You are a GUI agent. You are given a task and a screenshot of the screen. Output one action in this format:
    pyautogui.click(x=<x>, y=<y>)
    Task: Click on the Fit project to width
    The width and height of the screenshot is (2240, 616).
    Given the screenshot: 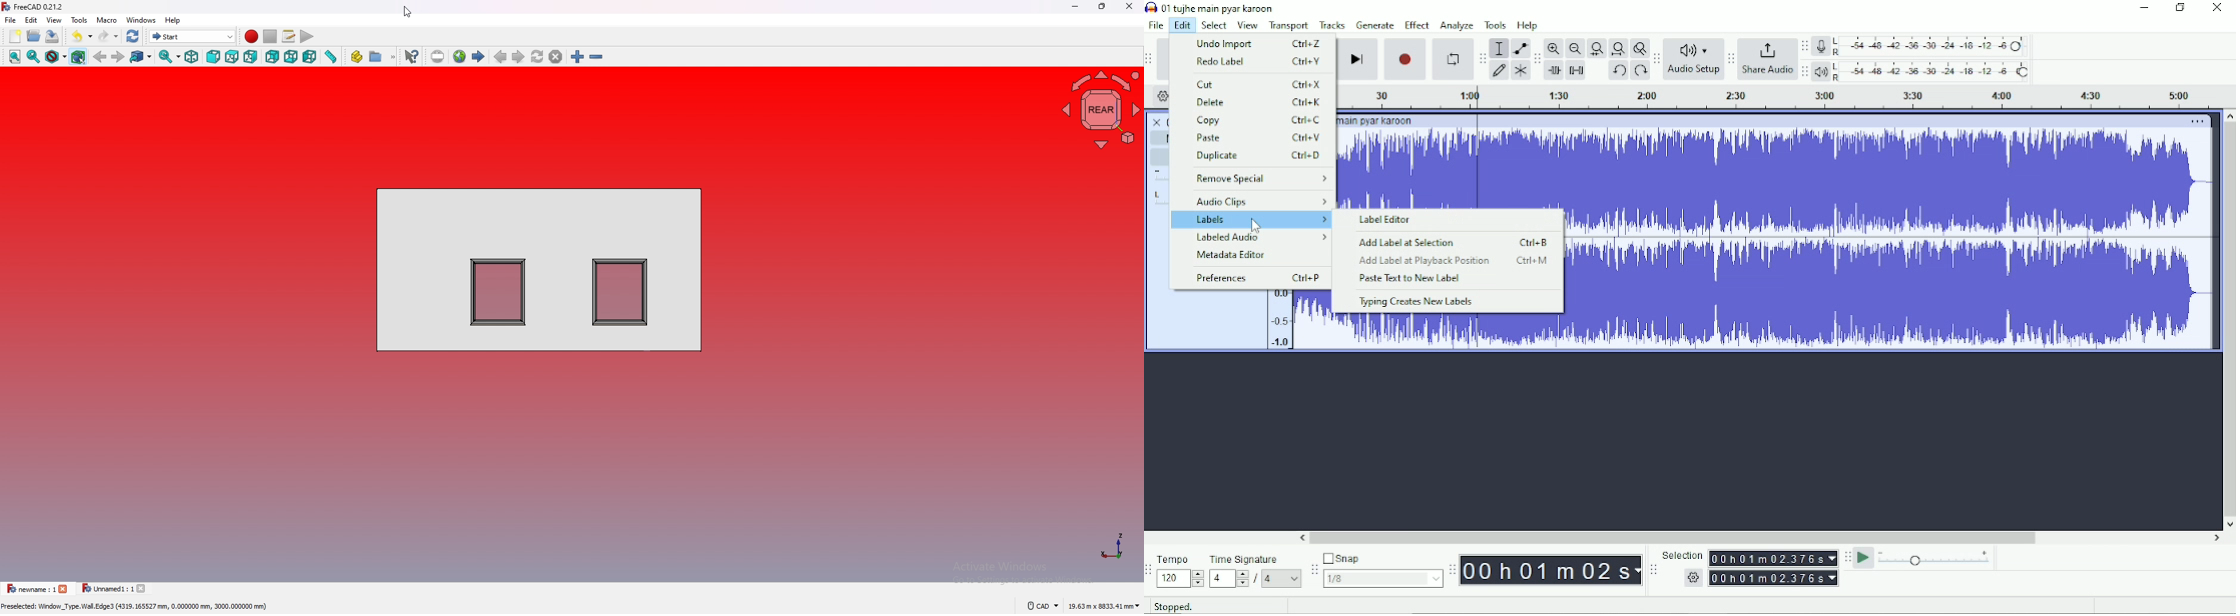 What is the action you would take?
    pyautogui.click(x=1617, y=48)
    